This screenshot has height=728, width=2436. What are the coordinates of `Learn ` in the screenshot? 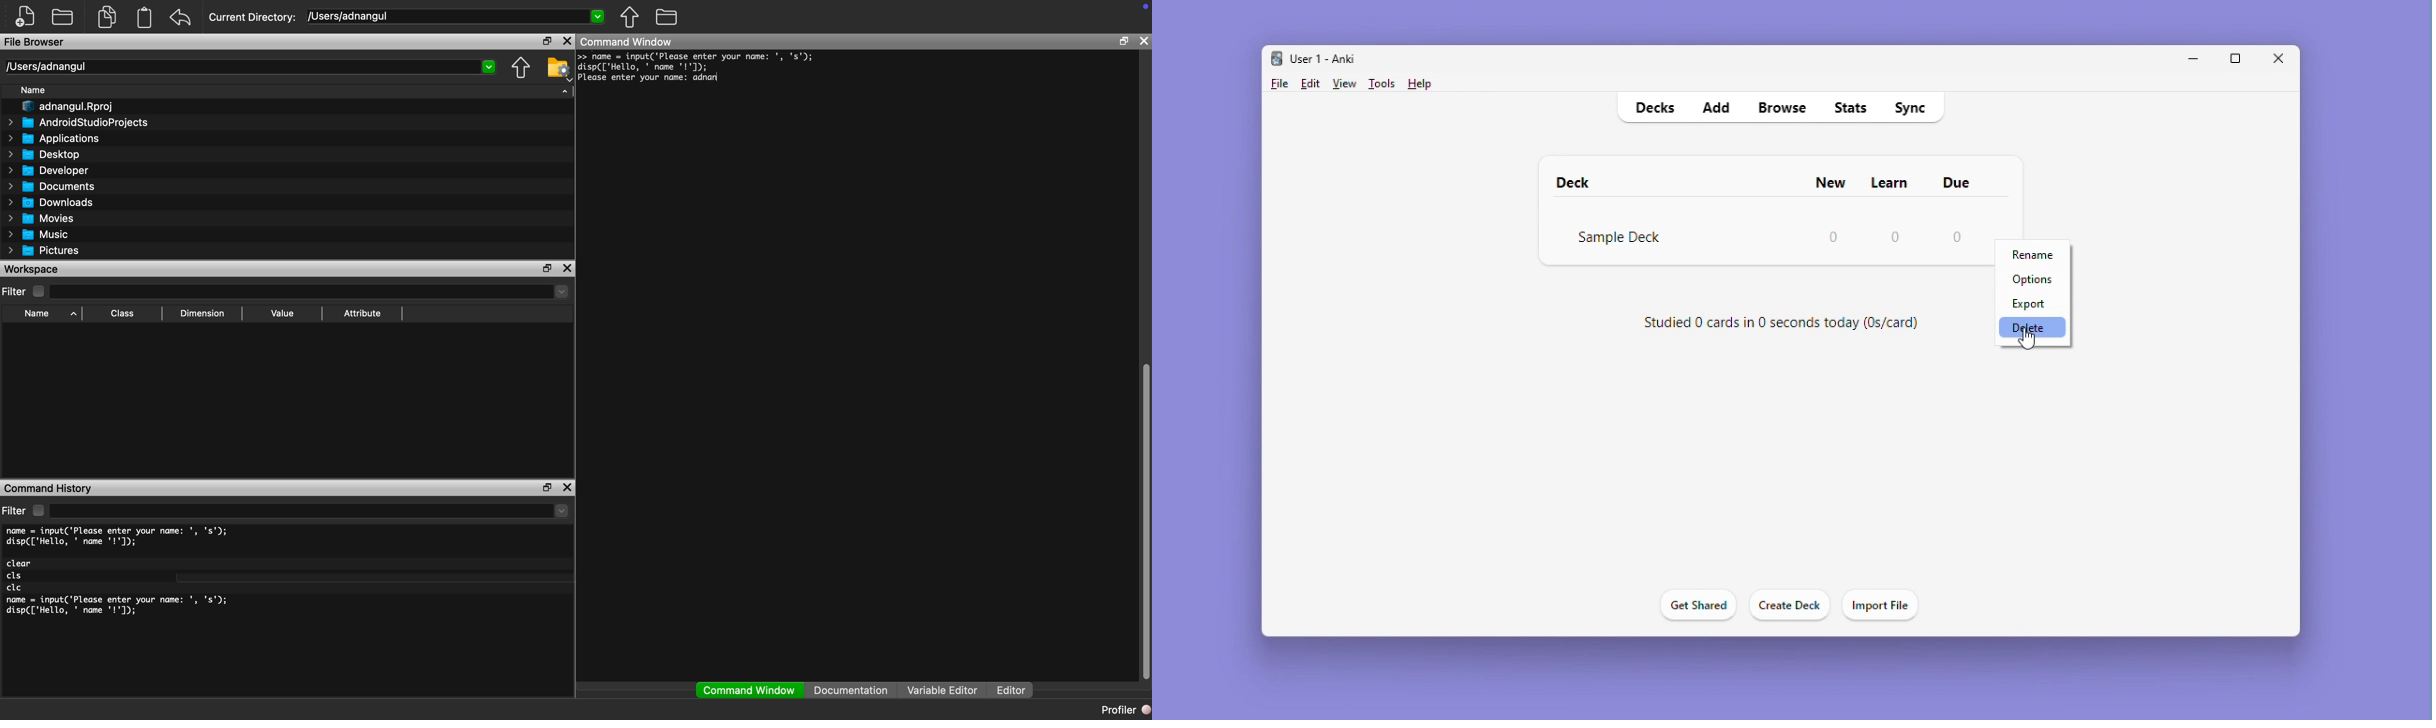 It's located at (1888, 184).